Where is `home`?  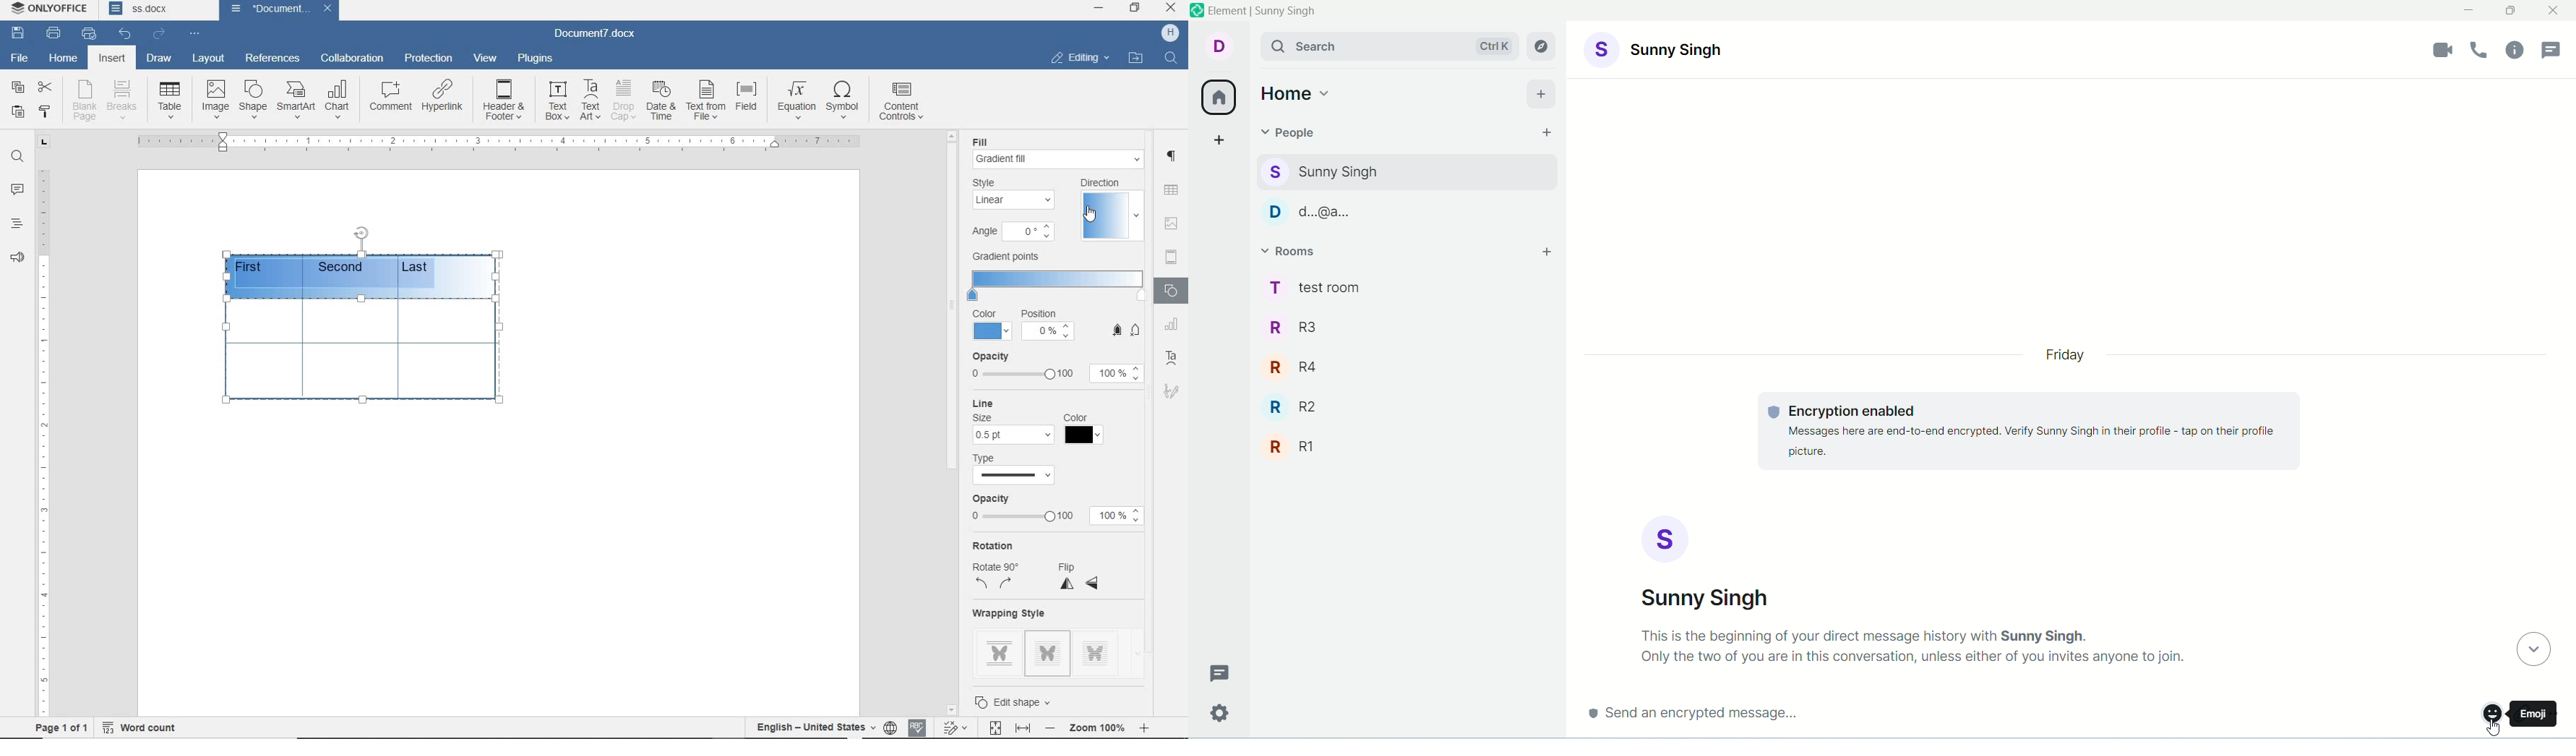
home is located at coordinates (1218, 98).